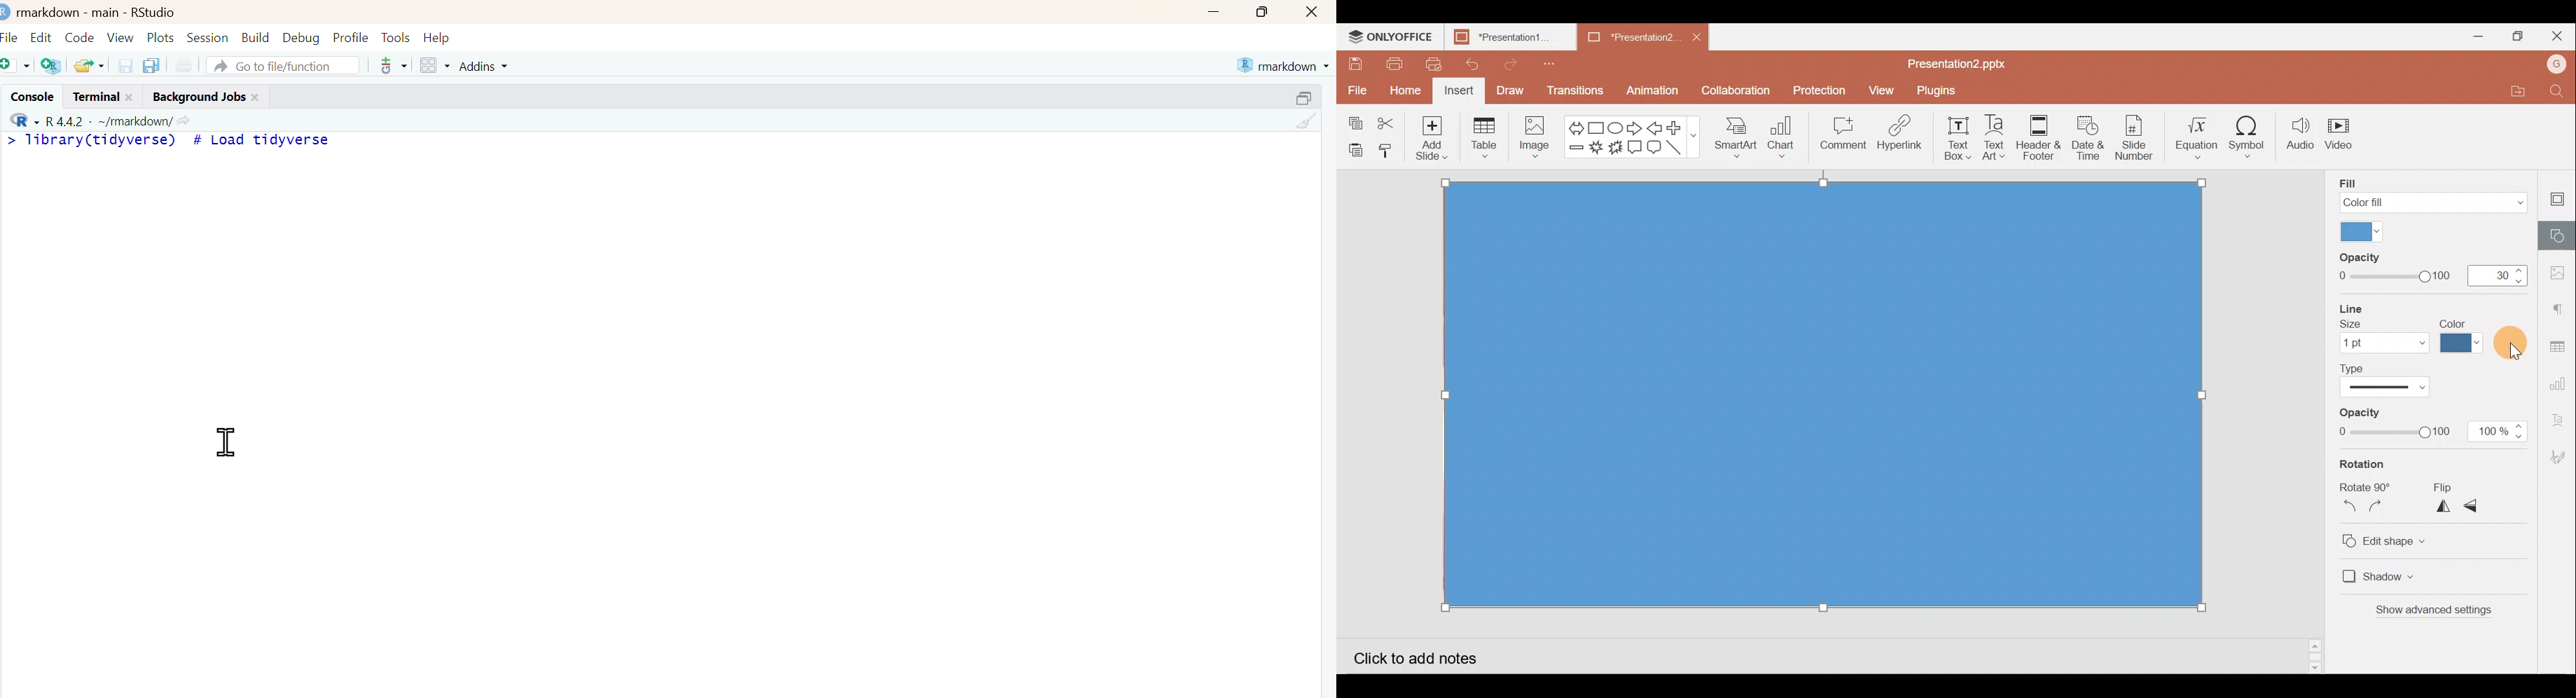 The width and height of the screenshot is (2576, 700). Describe the element at coordinates (1616, 152) in the screenshot. I see `Explosion 2` at that location.